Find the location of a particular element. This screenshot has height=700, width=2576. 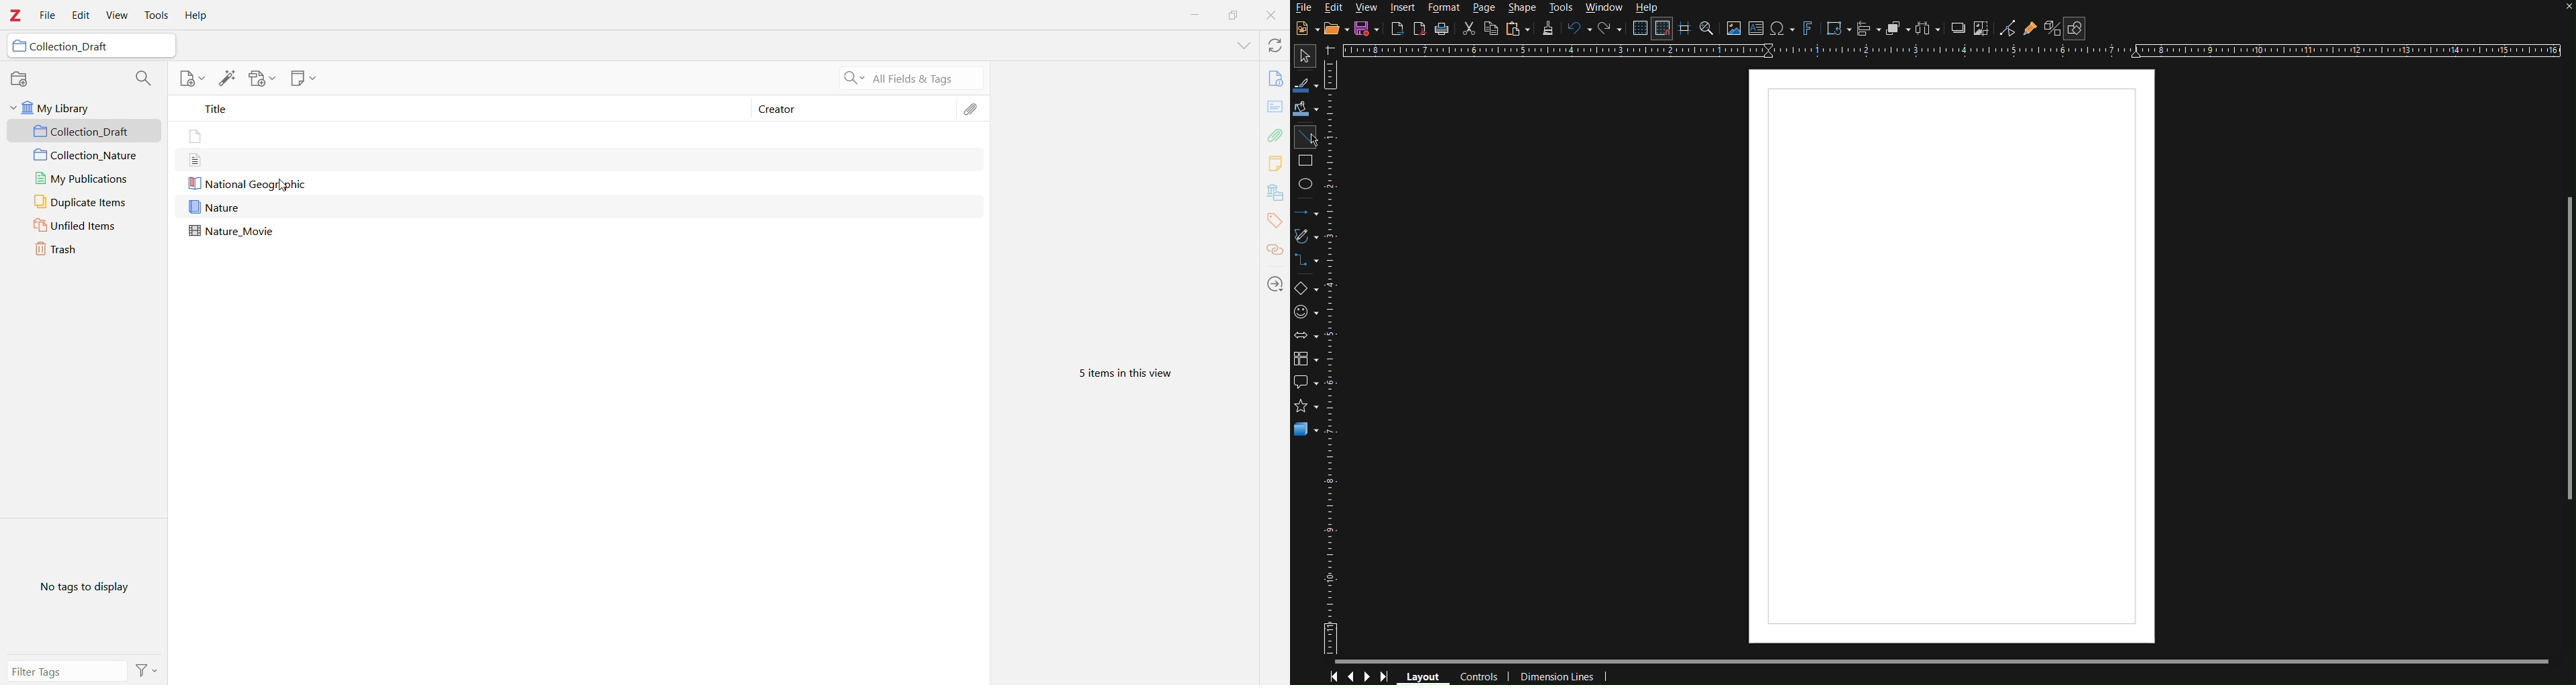

5 items in this view is located at coordinates (1124, 374).